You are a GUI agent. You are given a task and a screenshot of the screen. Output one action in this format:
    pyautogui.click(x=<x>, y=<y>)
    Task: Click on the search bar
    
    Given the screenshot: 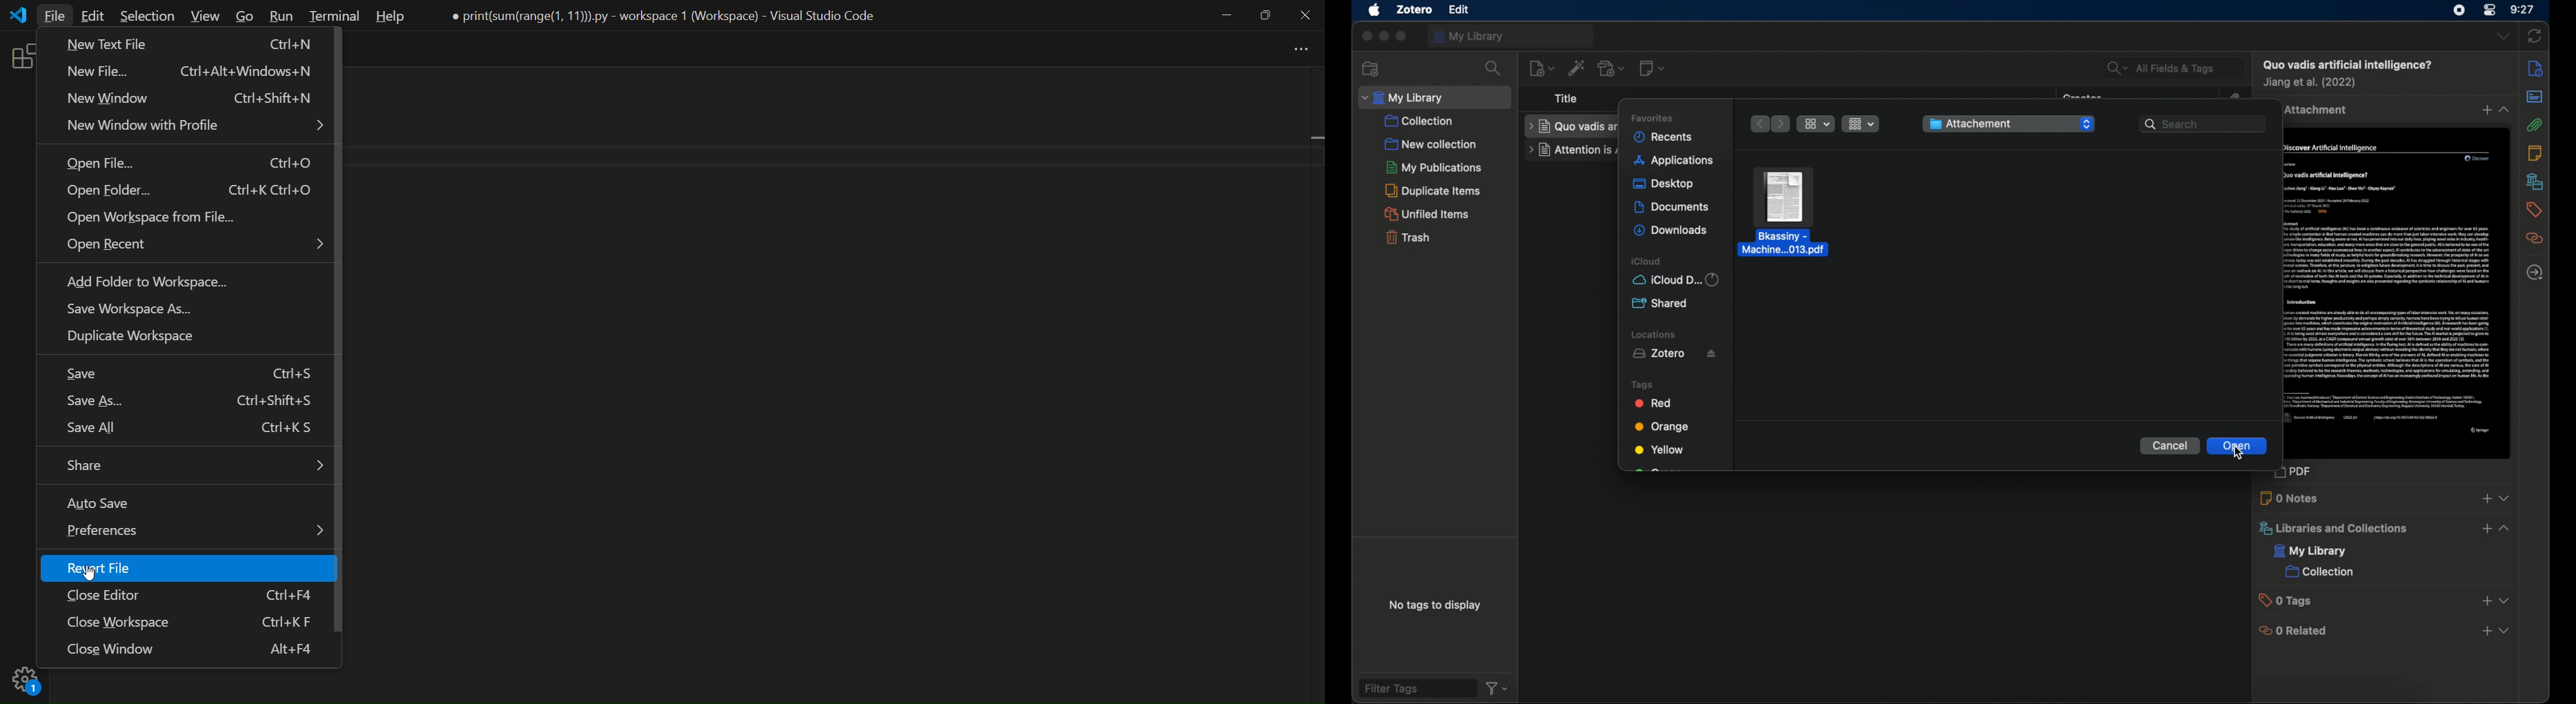 What is the action you would take?
    pyautogui.click(x=2203, y=123)
    